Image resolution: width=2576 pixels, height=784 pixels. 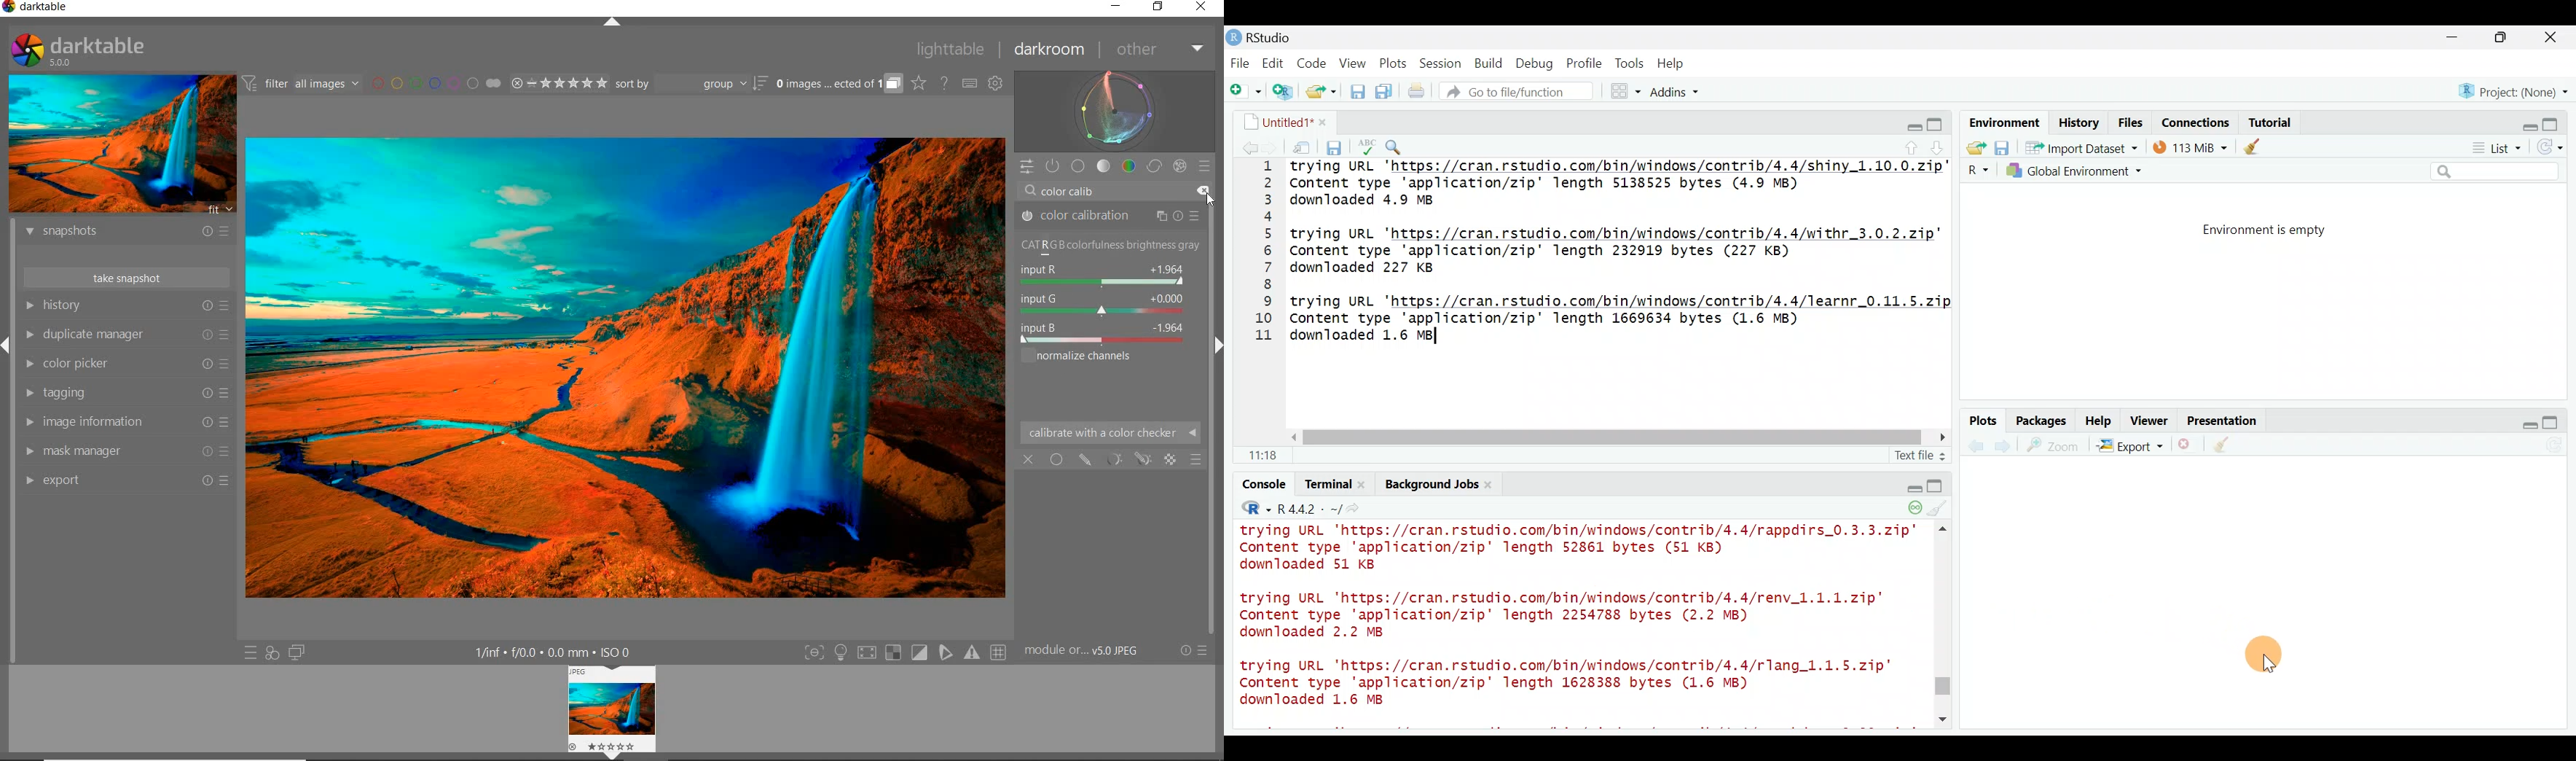 What do you see at coordinates (1533, 64) in the screenshot?
I see `Debug` at bounding box center [1533, 64].